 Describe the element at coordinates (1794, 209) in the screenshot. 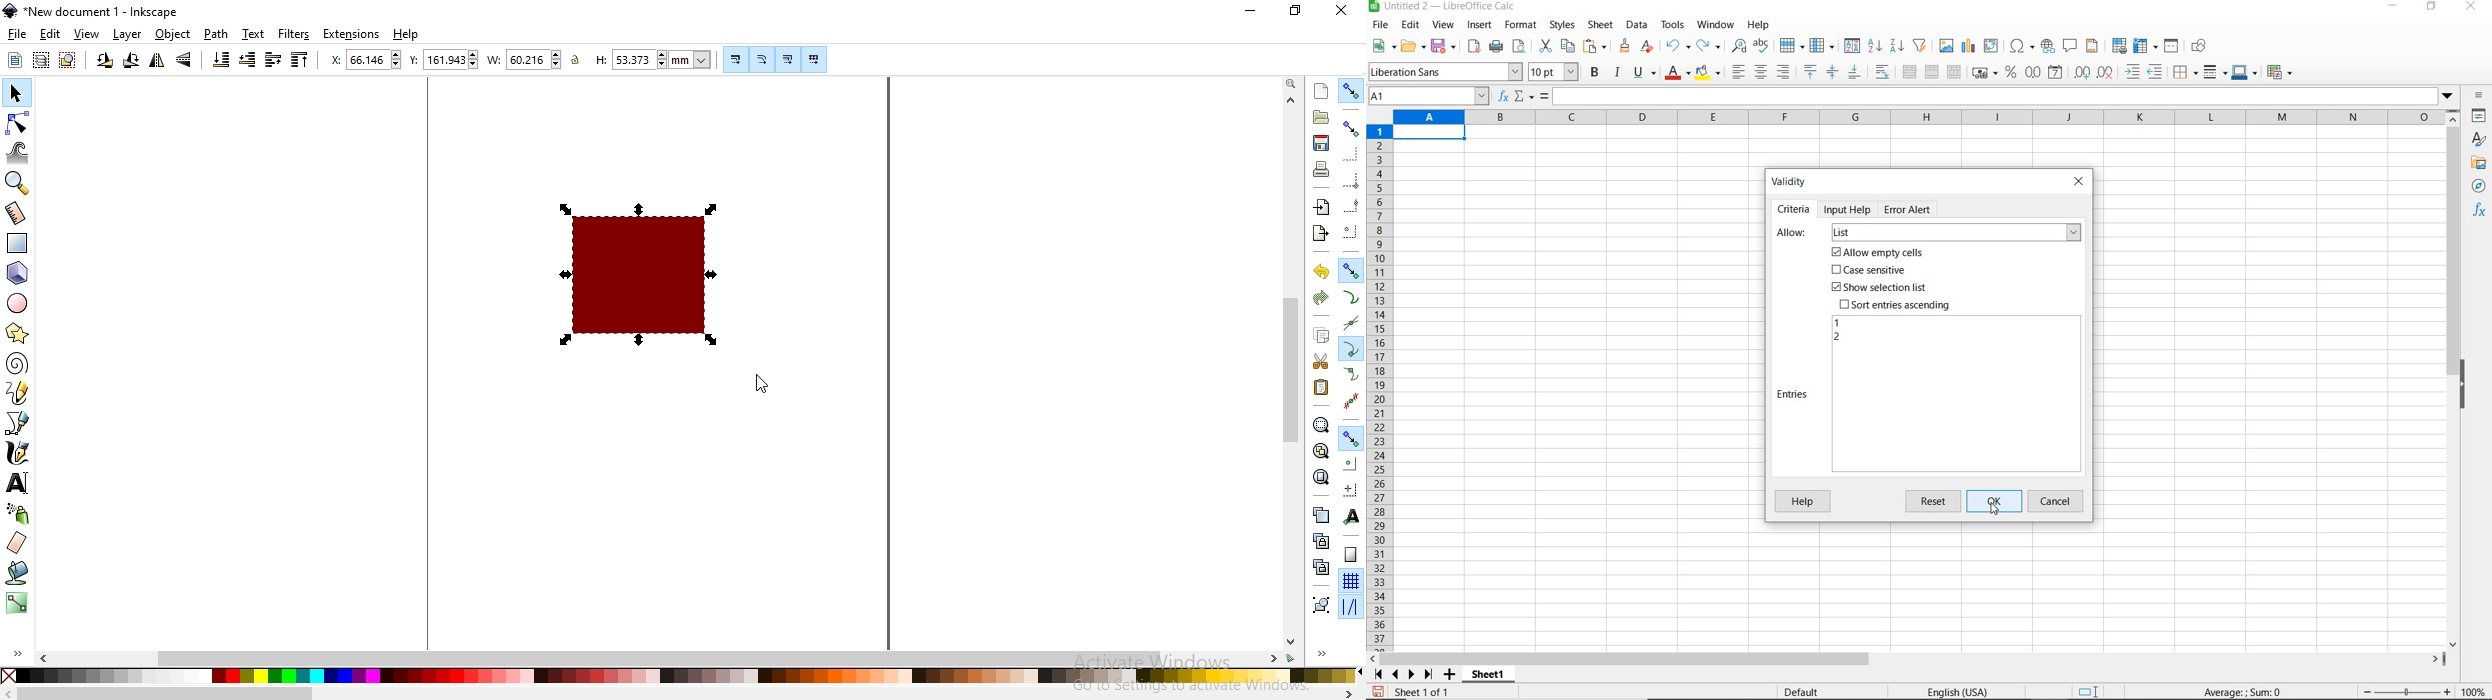

I see `Criteria` at that location.